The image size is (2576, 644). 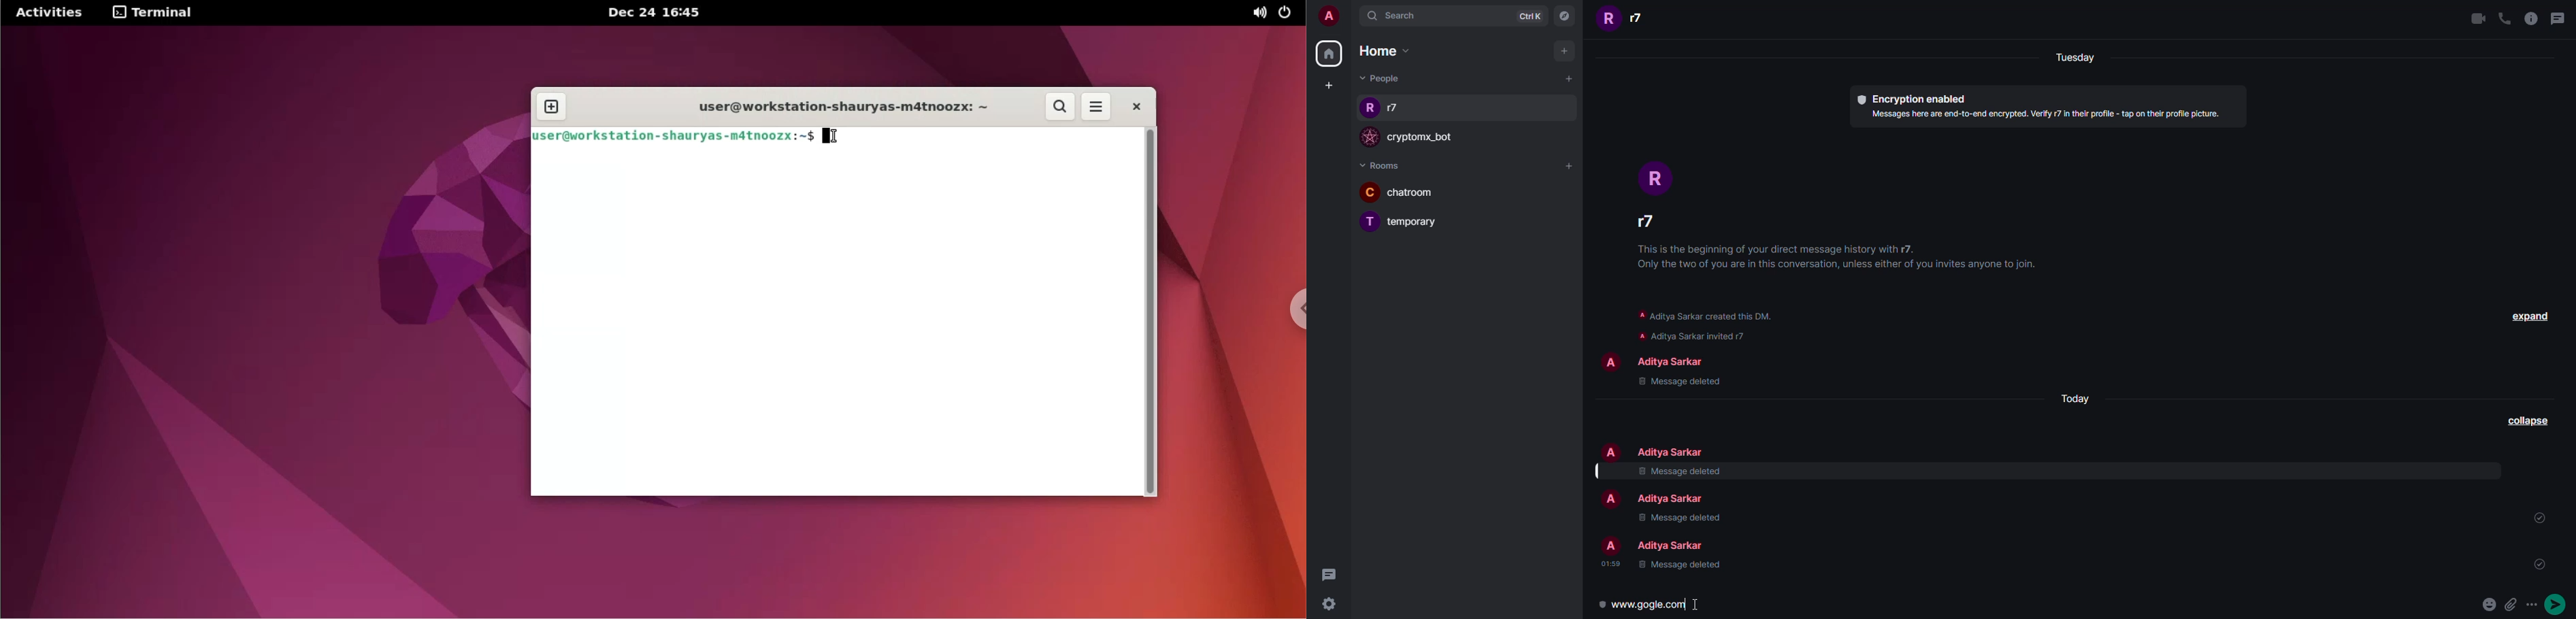 What do you see at coordinates (1612, 500) in the screenshot?
I see `profile` at bounding box center [1612, 500].